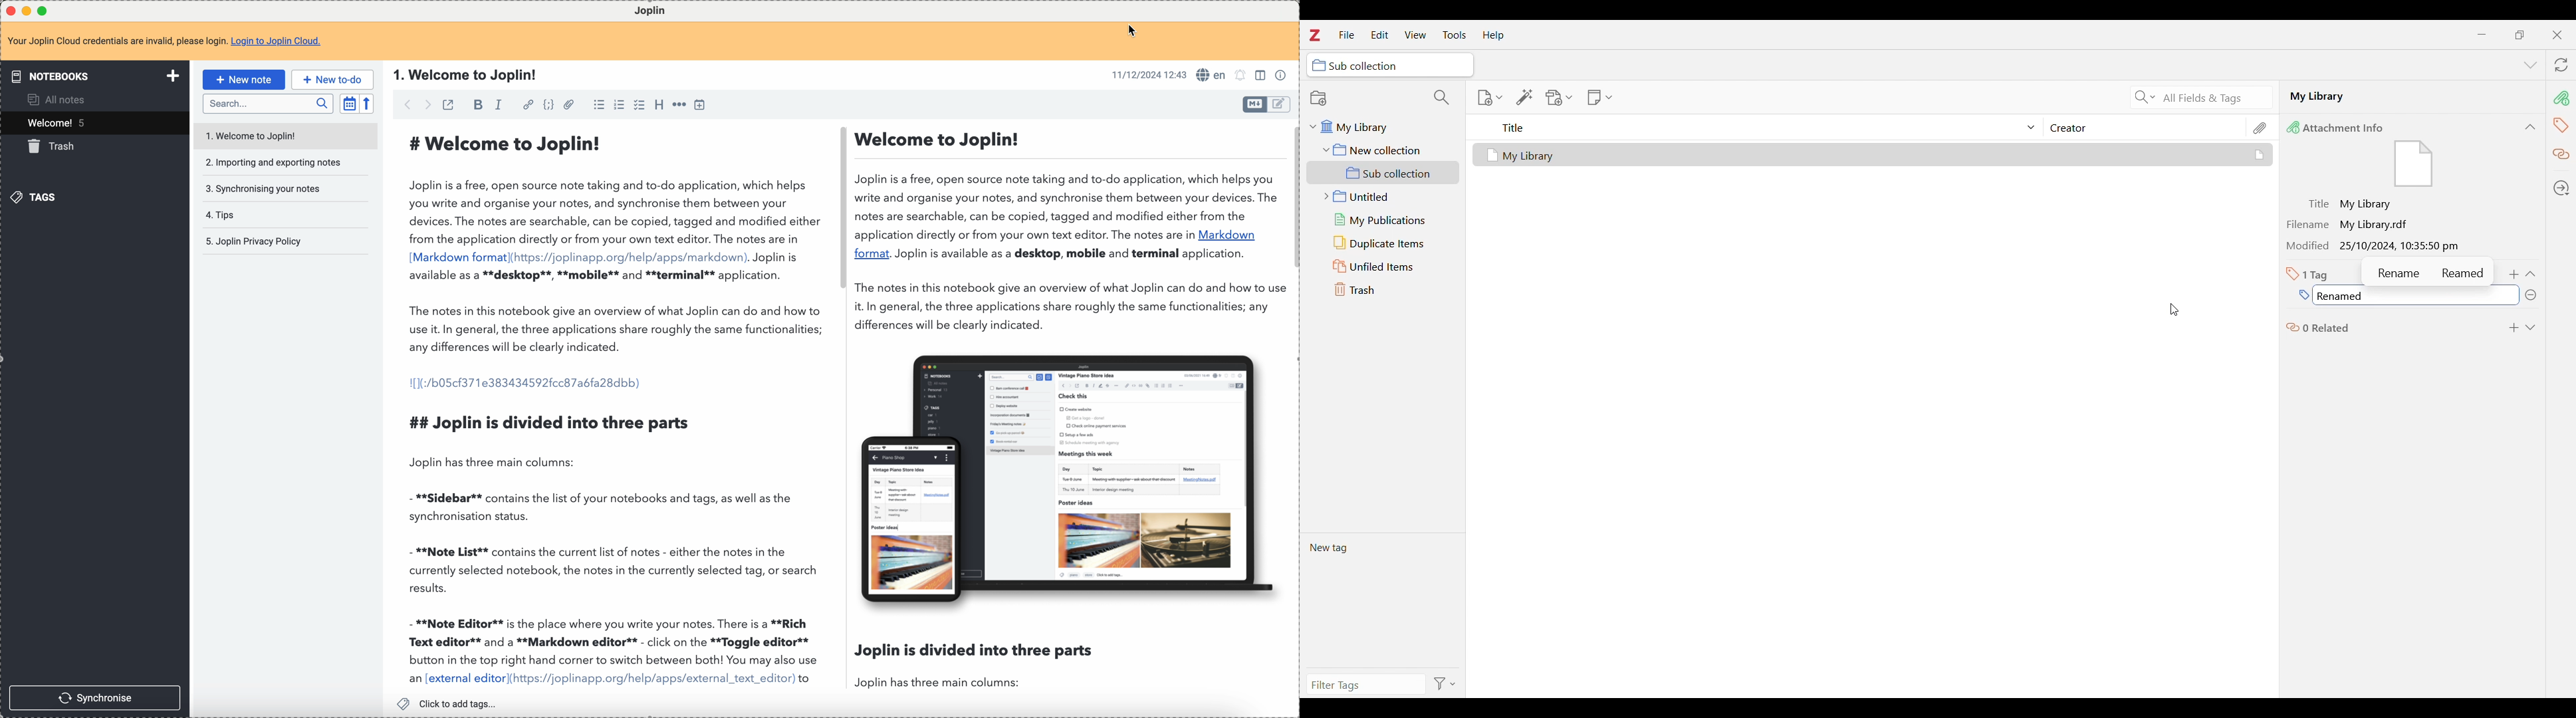 The width and height of the screenshot is (2576, 728). I want to click on Current tags, so click(1382, 600).